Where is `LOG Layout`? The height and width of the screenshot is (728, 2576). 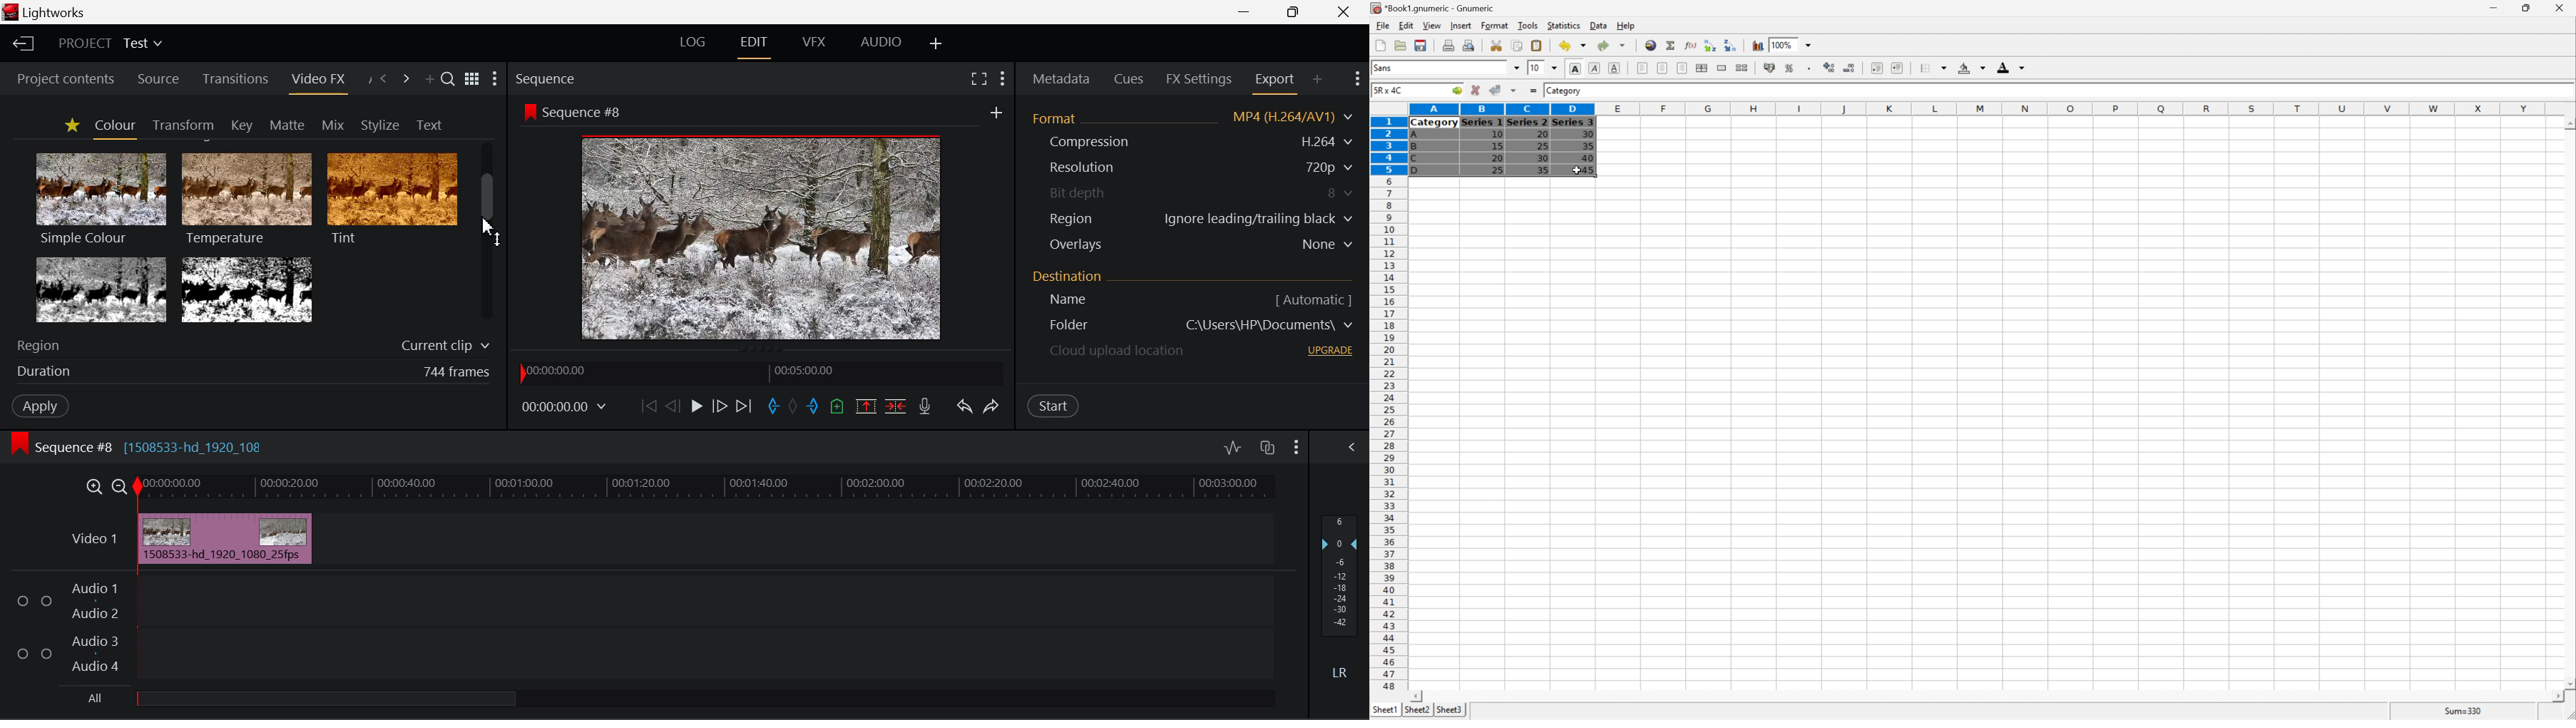
LOG Layout is located at coordinates (695, 41).